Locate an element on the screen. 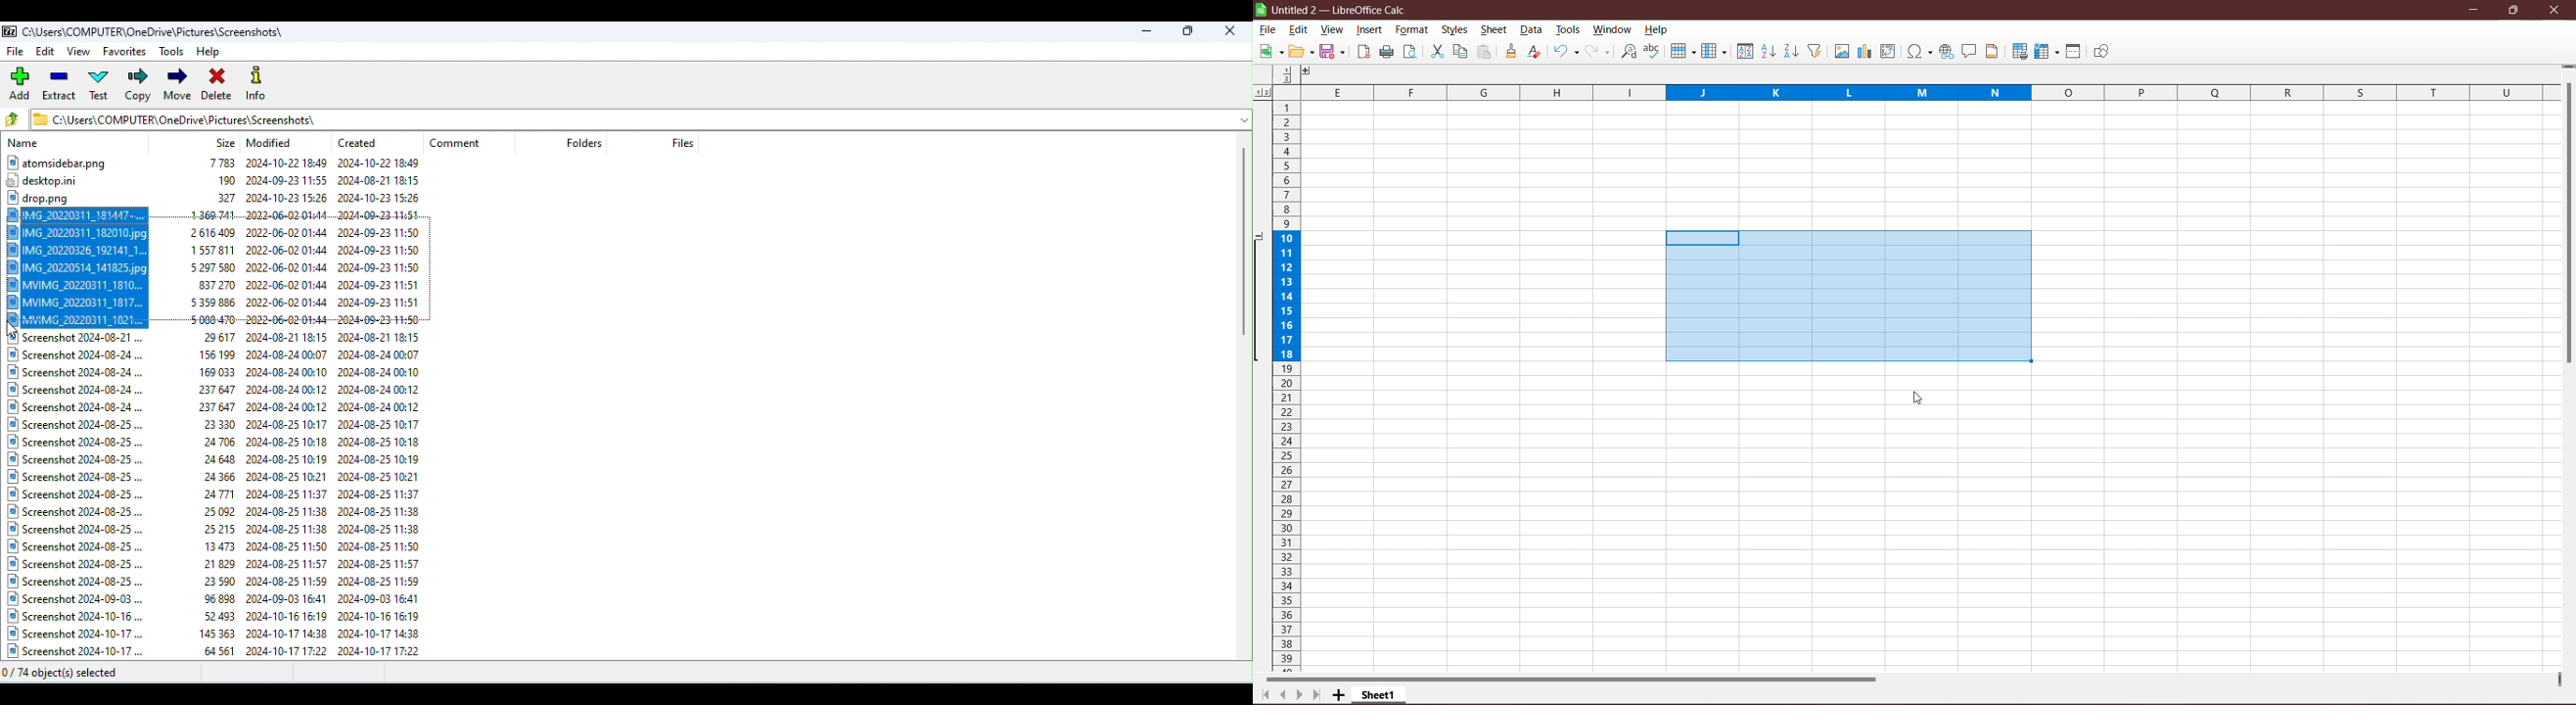 The width and height of the screenshot is (2576, 728). Show Draw Functions is located at coordinates (2102, 52).